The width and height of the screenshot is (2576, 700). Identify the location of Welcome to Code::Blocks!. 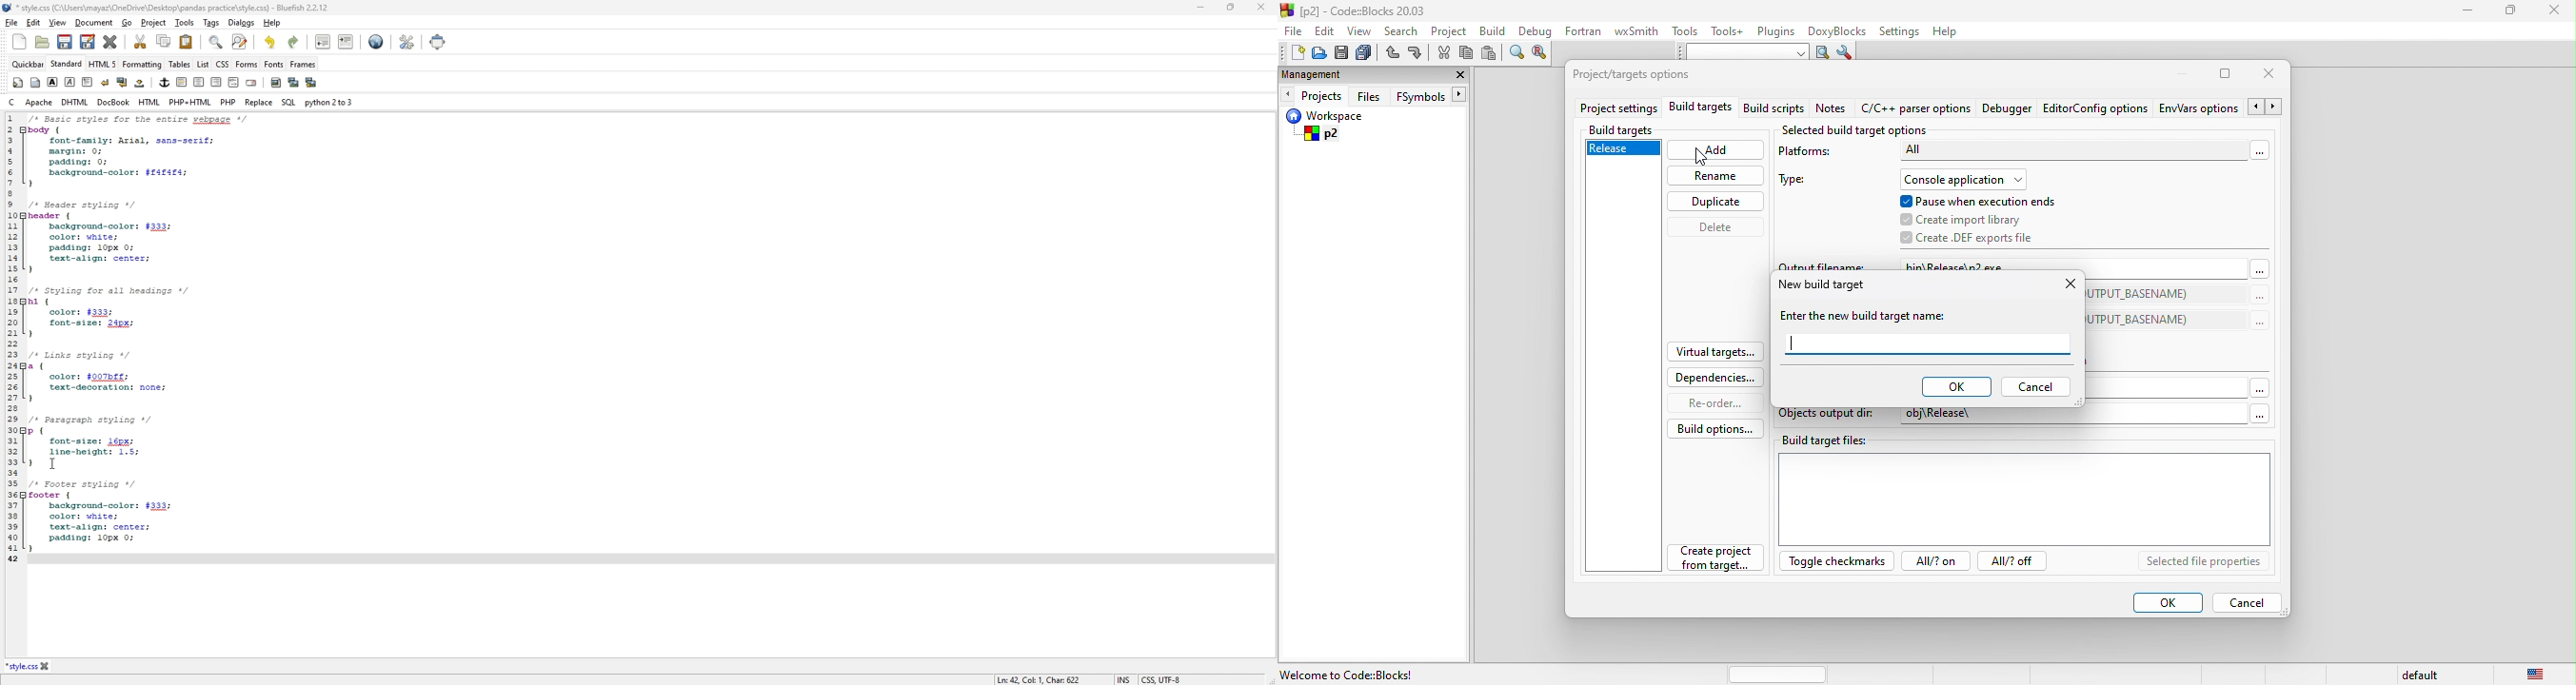
(1349, 675).